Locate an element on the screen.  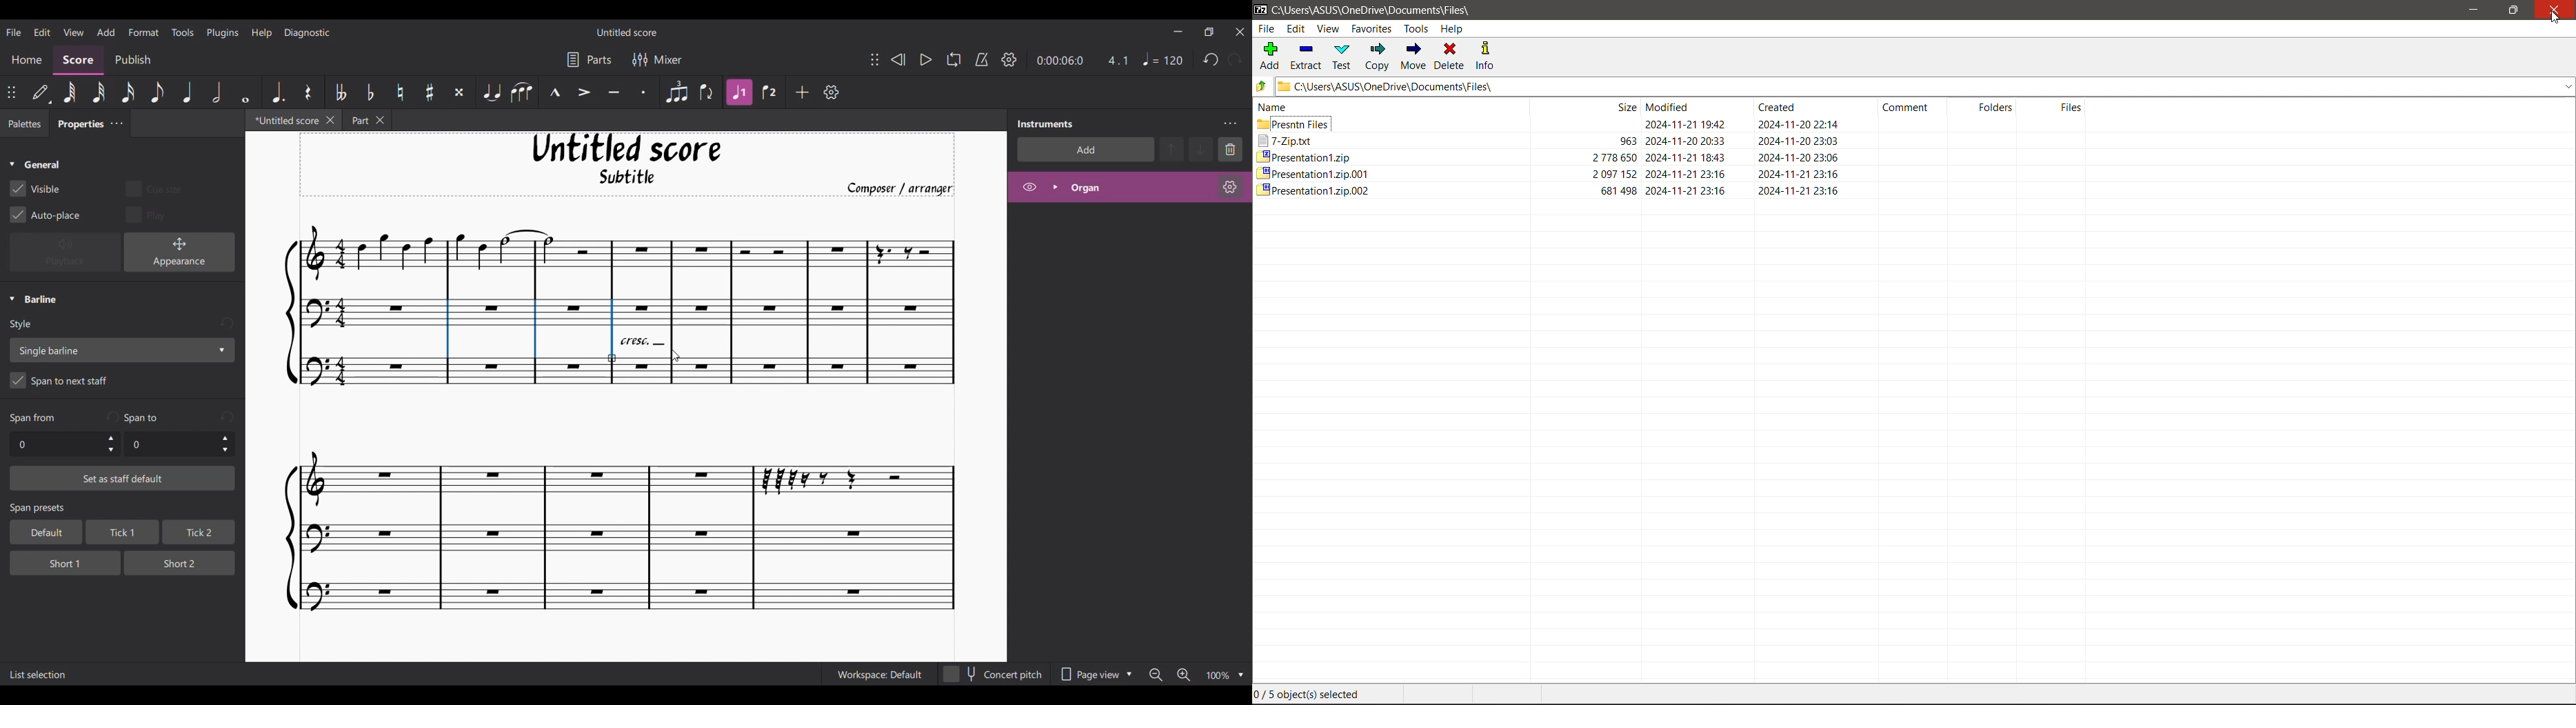
Move Up one level is located at coordinates (1262, 86).